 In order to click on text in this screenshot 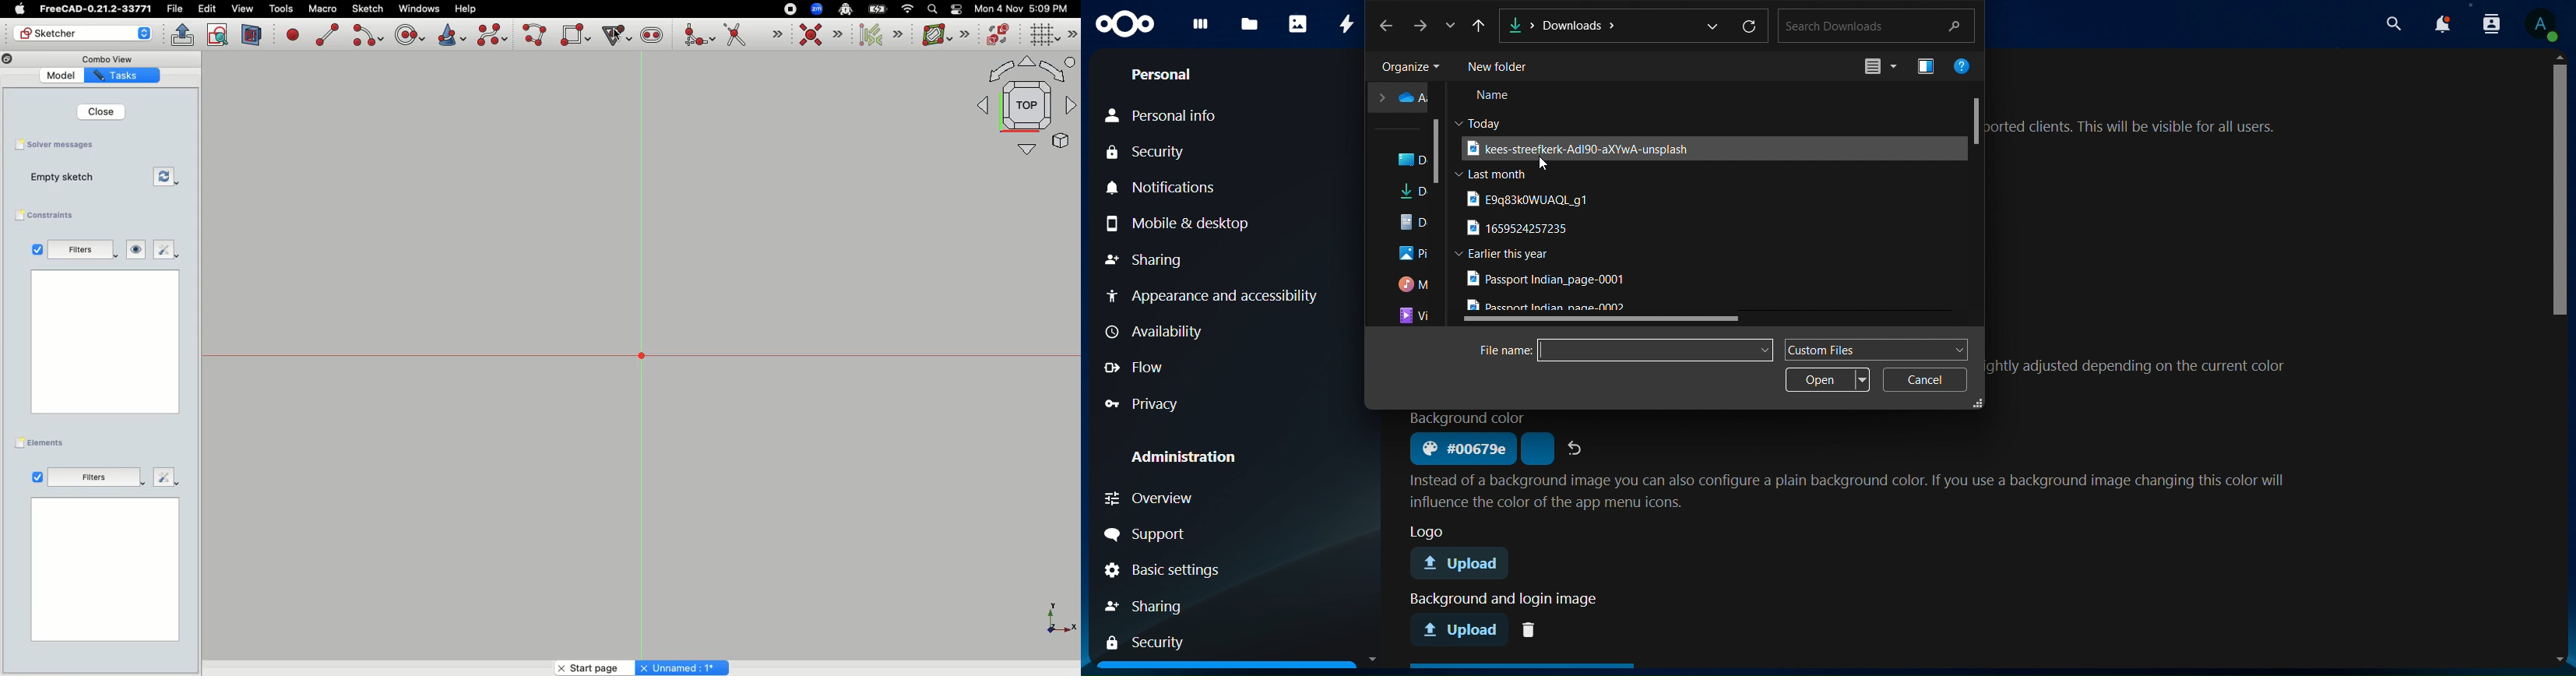, I will do `click(2132, 129)`.